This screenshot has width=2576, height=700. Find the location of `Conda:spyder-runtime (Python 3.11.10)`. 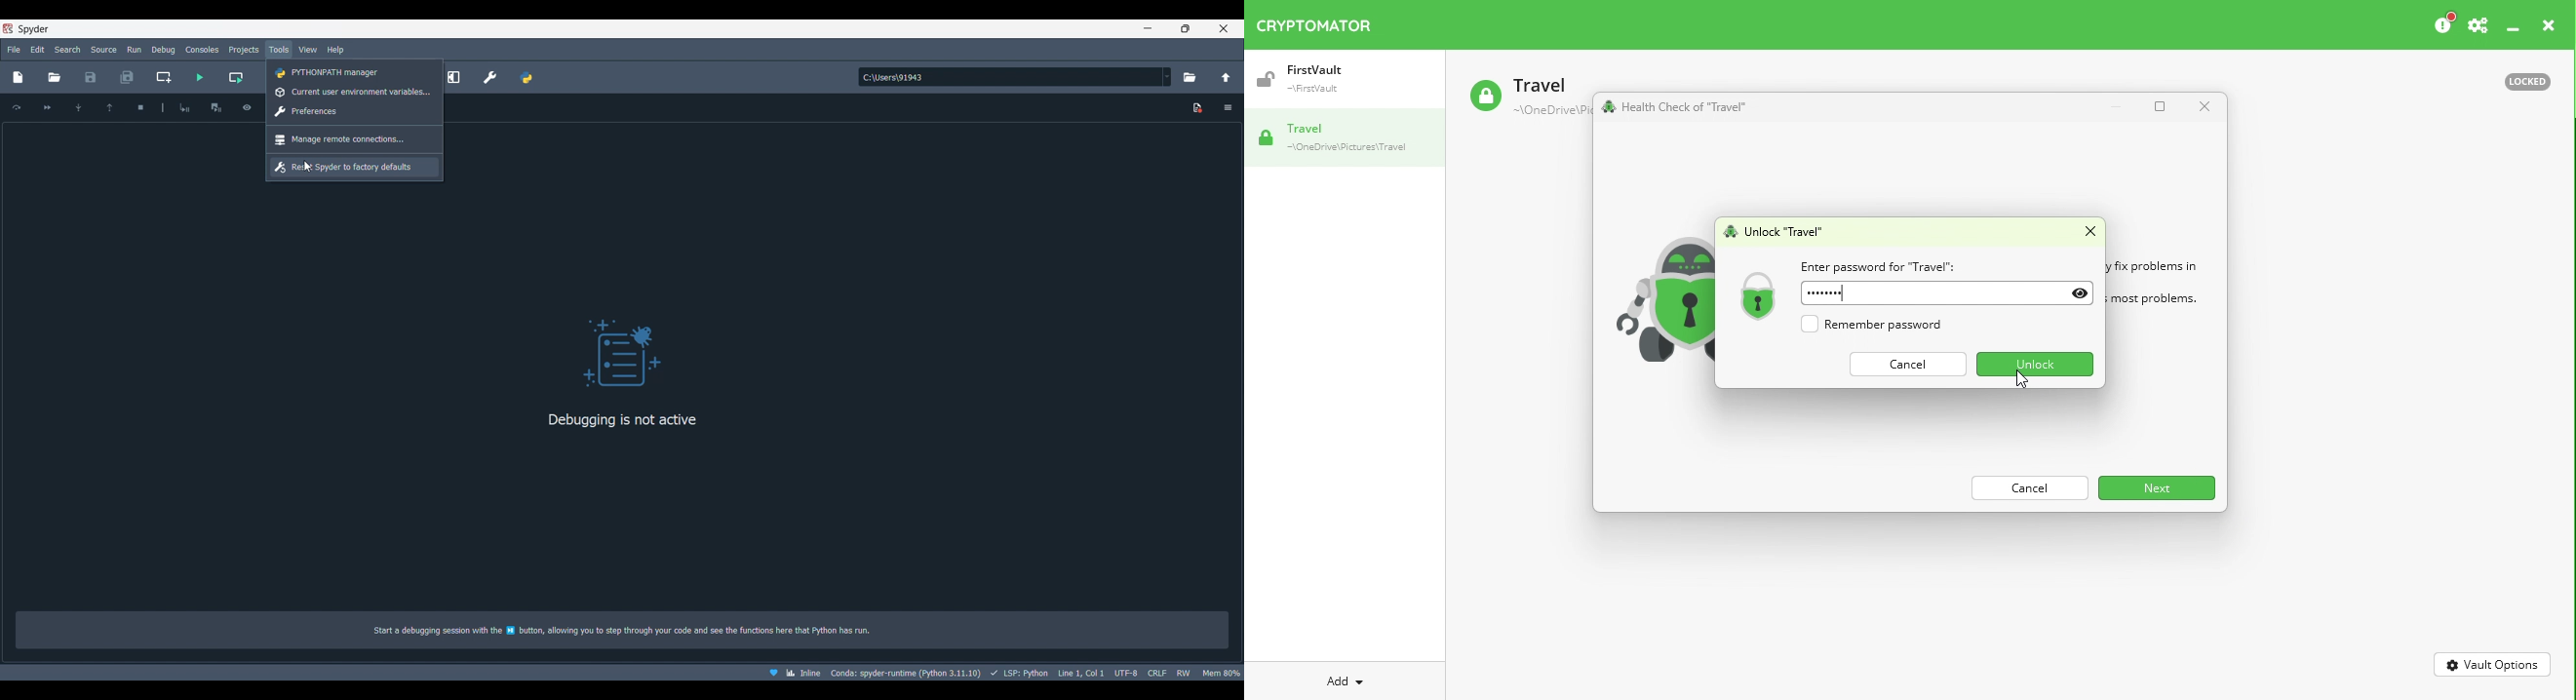

Conda:spyder-runtime (Python 3.11.10) is located at coordinates (906, 673).